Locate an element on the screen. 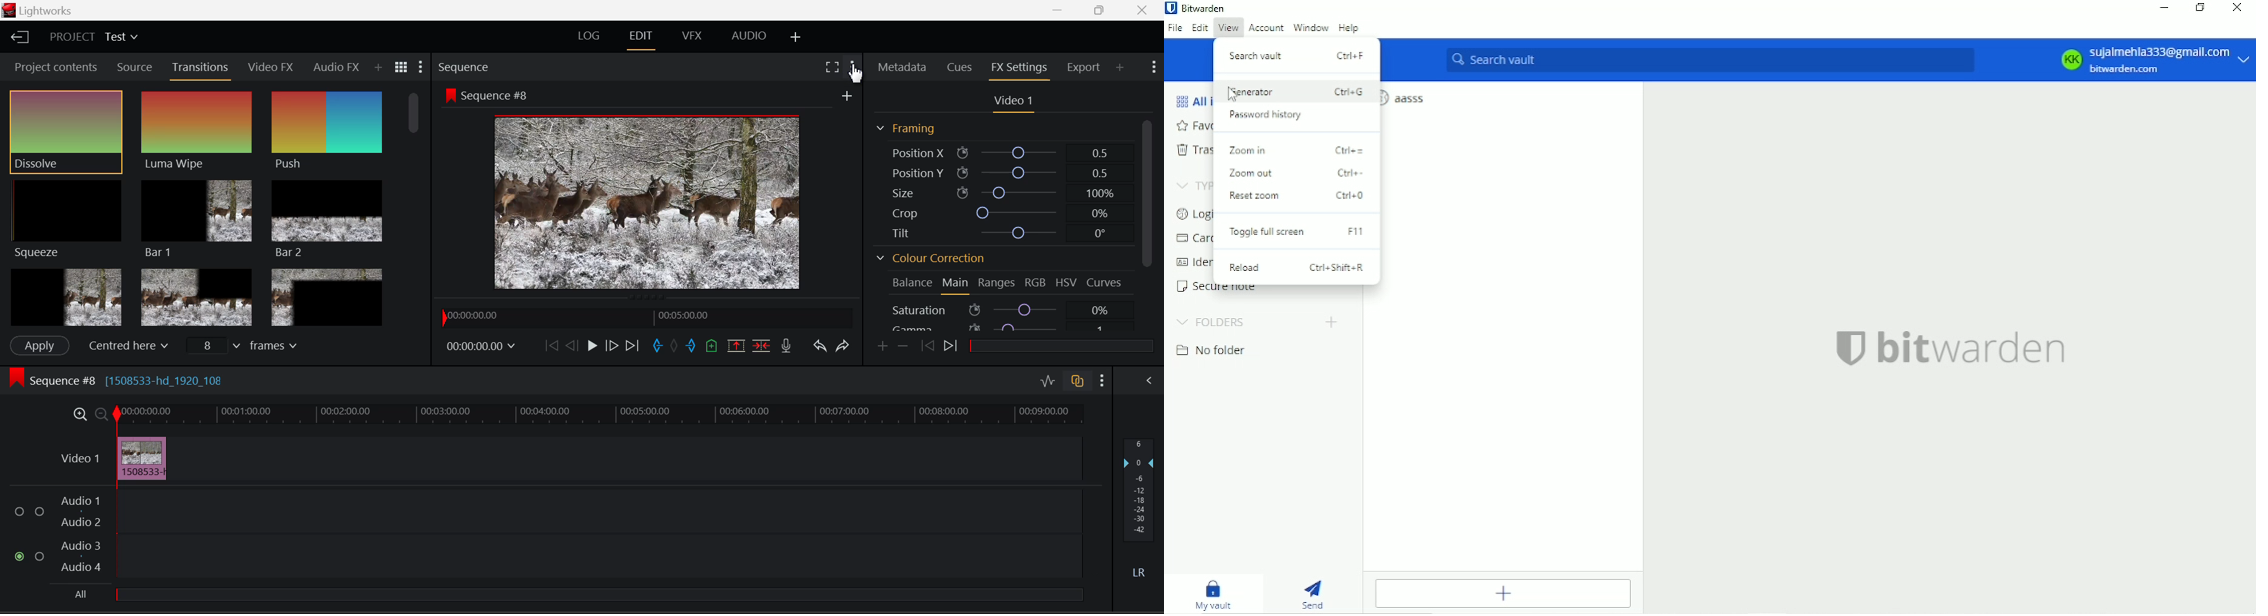  All is located at coordinates (83, 591).